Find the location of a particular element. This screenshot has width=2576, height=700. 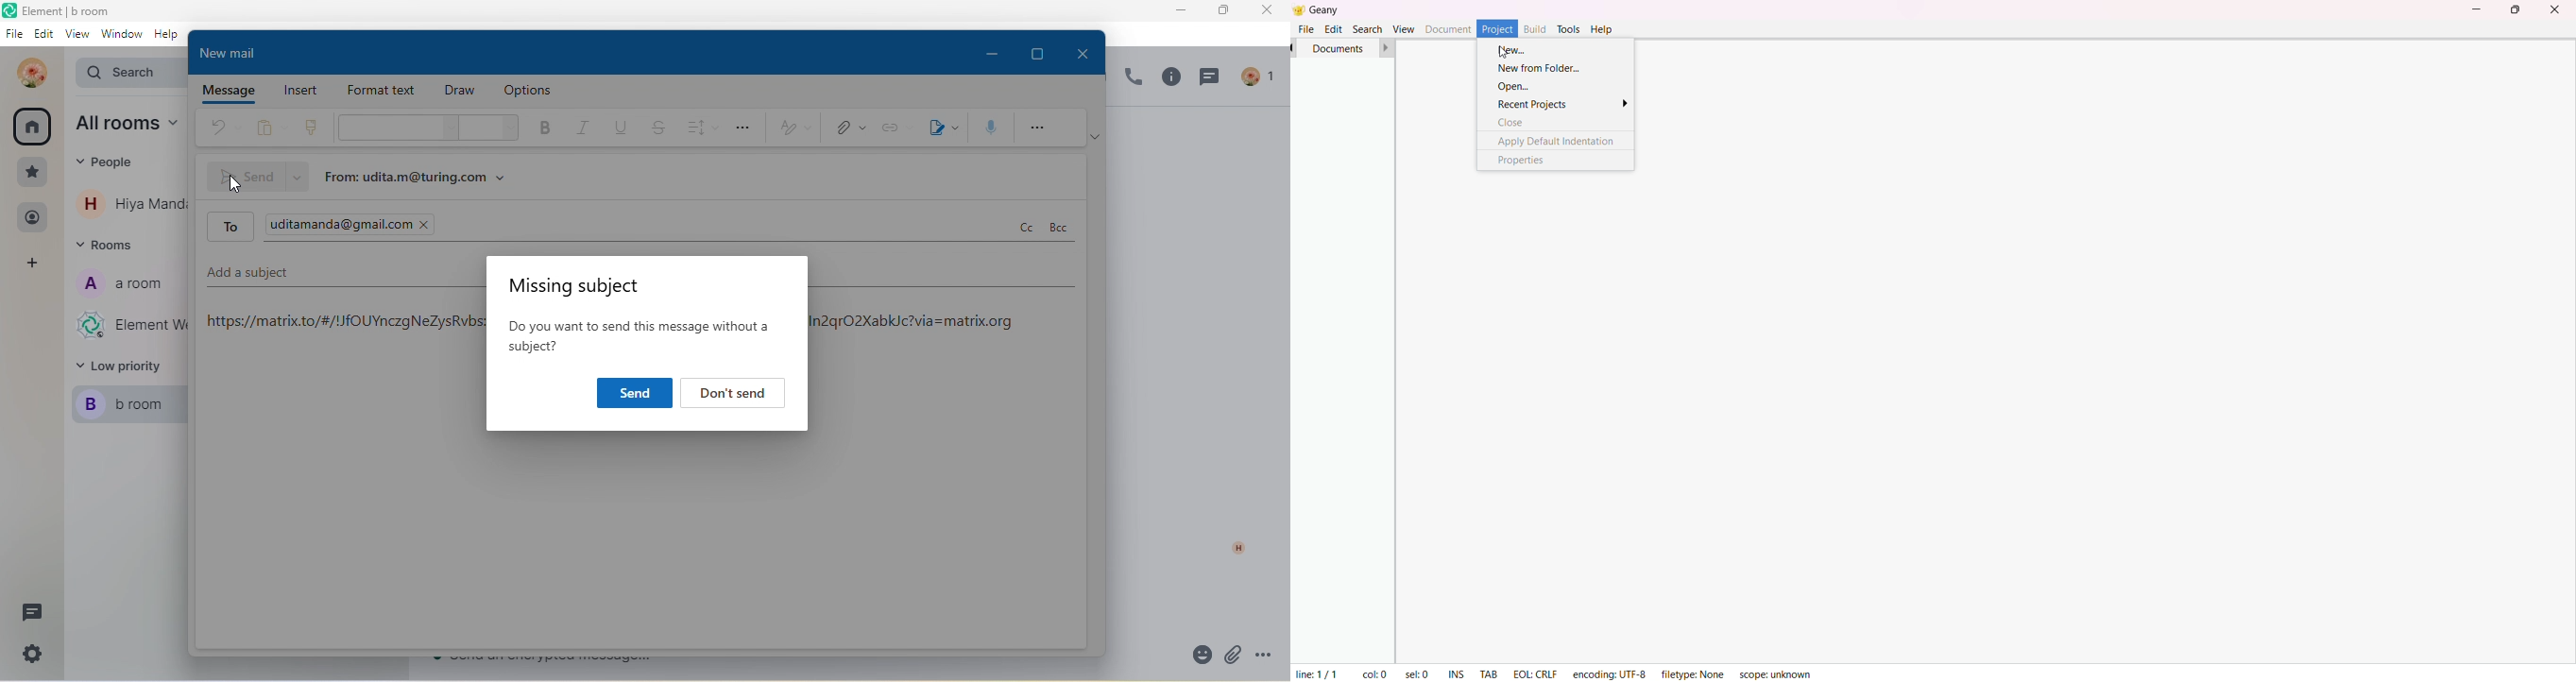

maximize is located at coordinates (1220, 11).